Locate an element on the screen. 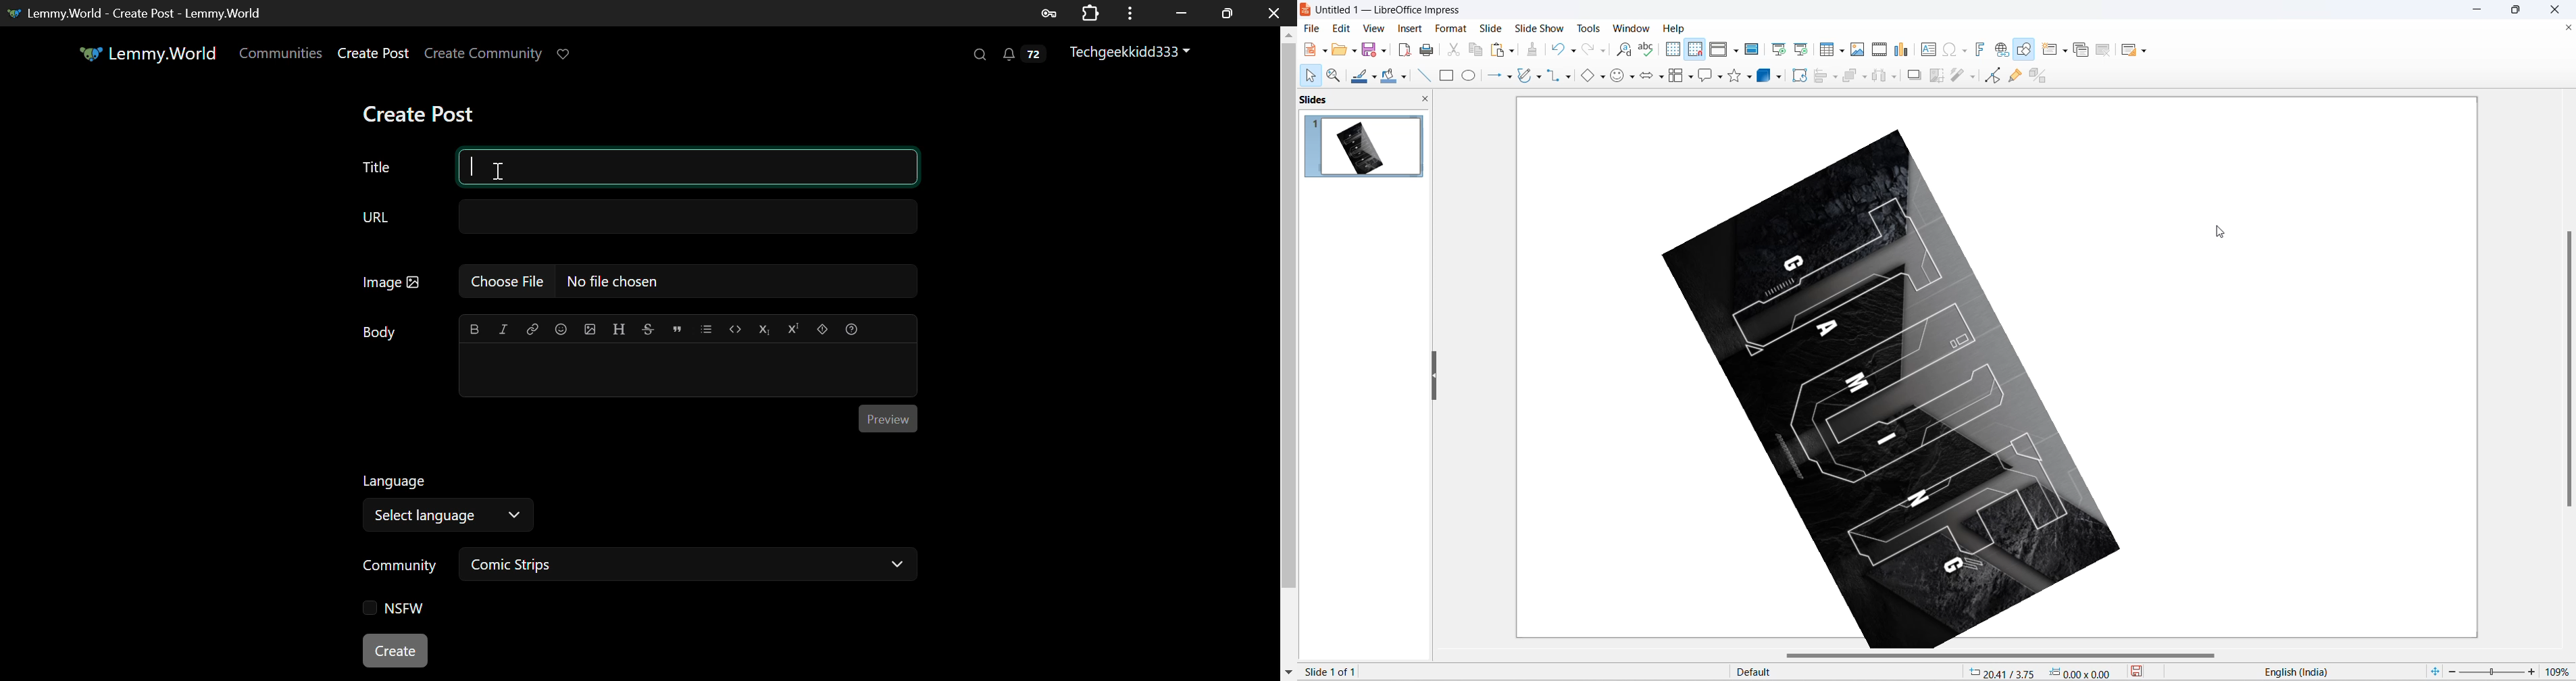  insert table is located at coordinates (1828, 50).